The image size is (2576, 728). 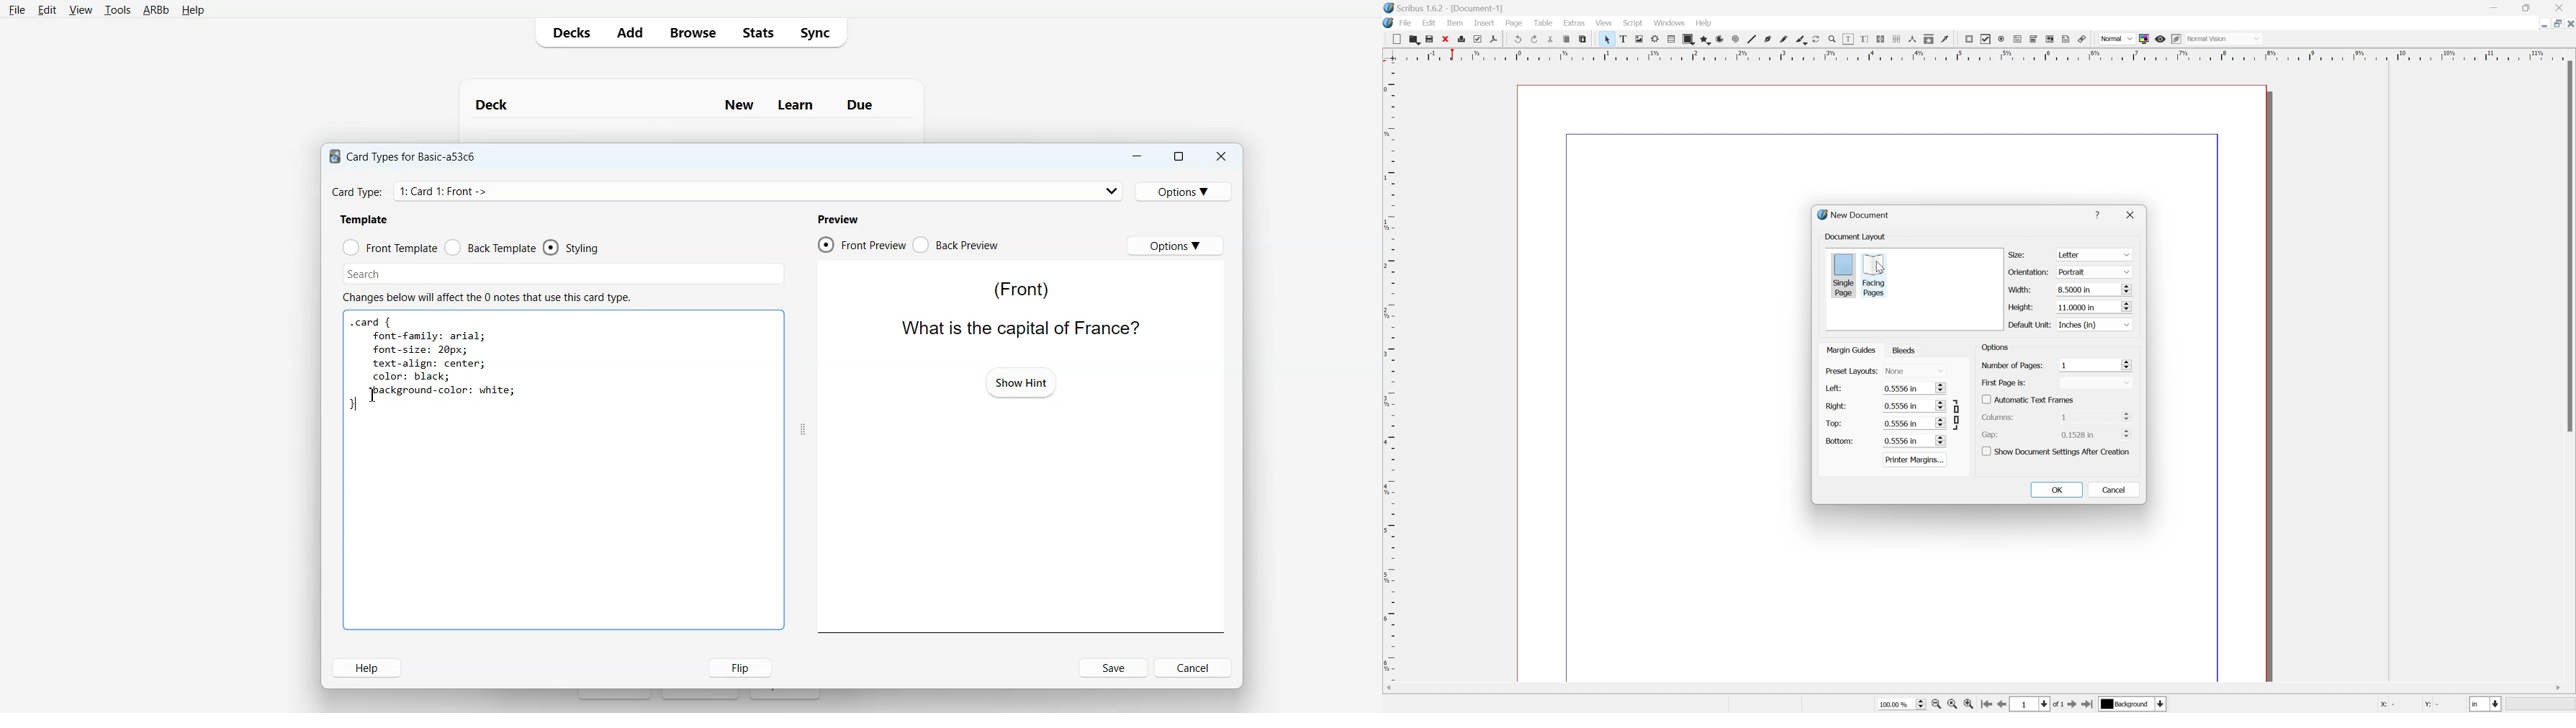 I want to click on Add, so click(x=629, y=32).